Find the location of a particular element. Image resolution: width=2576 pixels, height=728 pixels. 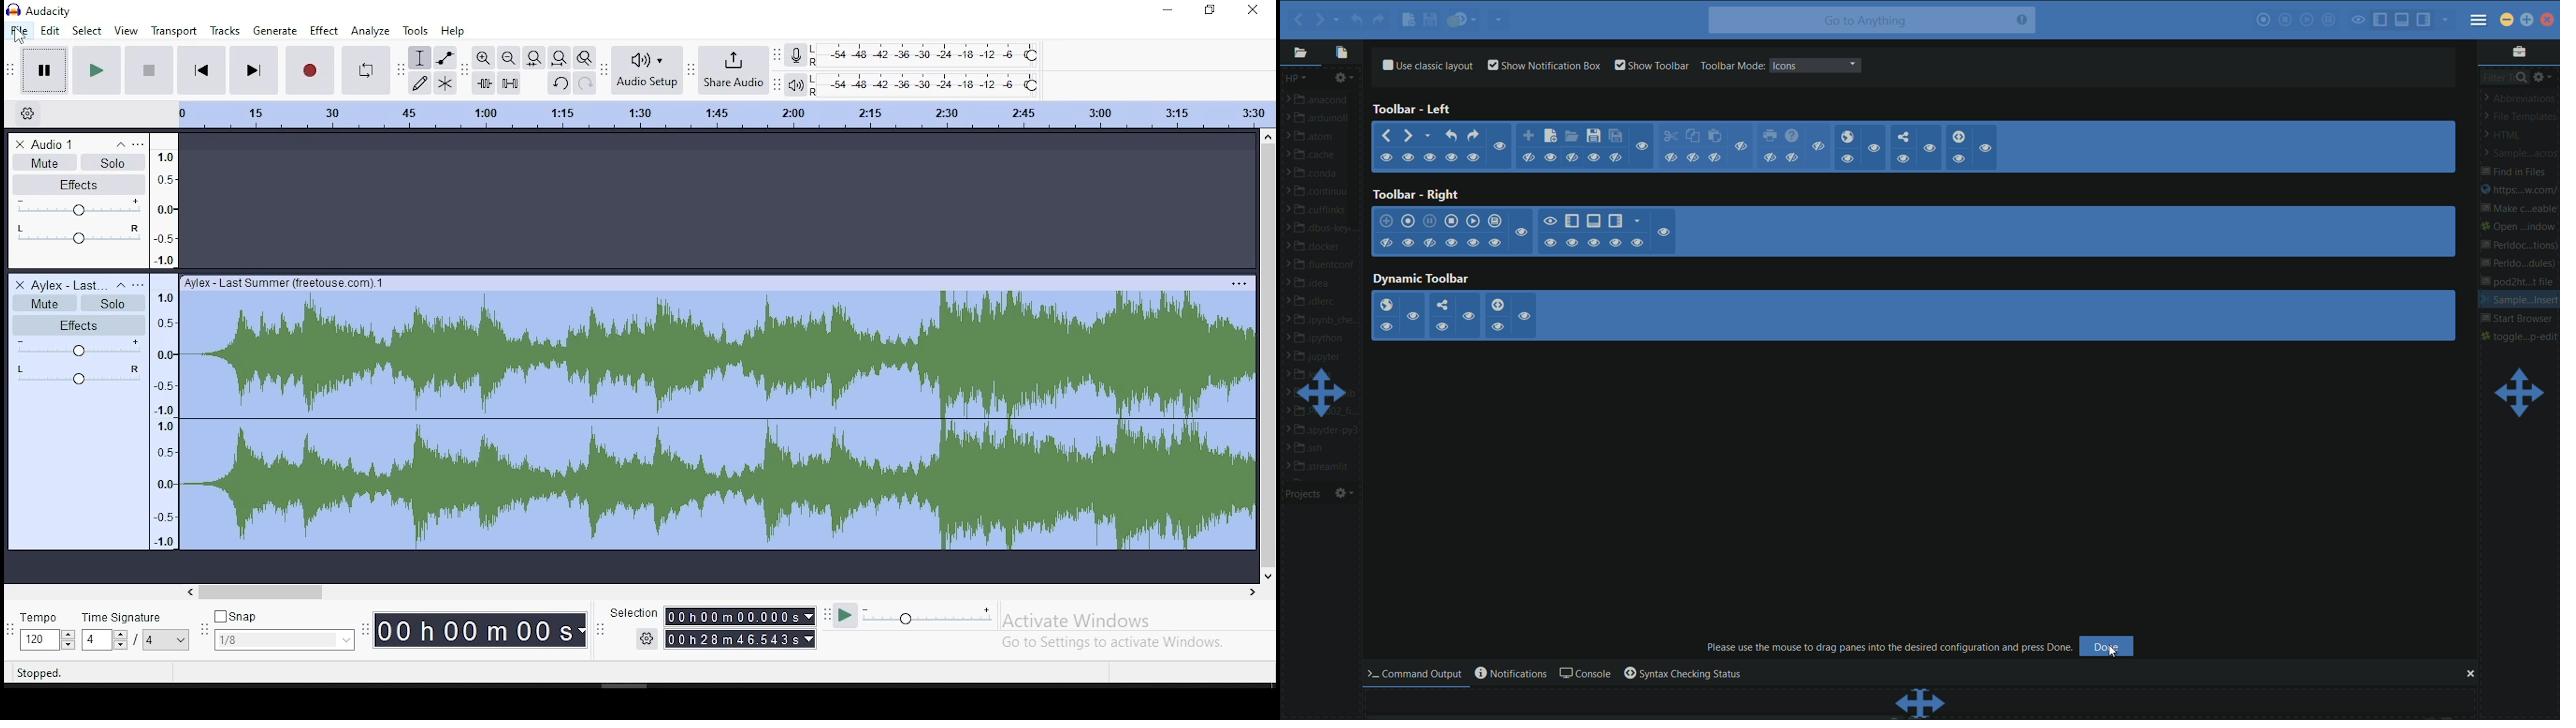

view is located at coordinates (127, 32).